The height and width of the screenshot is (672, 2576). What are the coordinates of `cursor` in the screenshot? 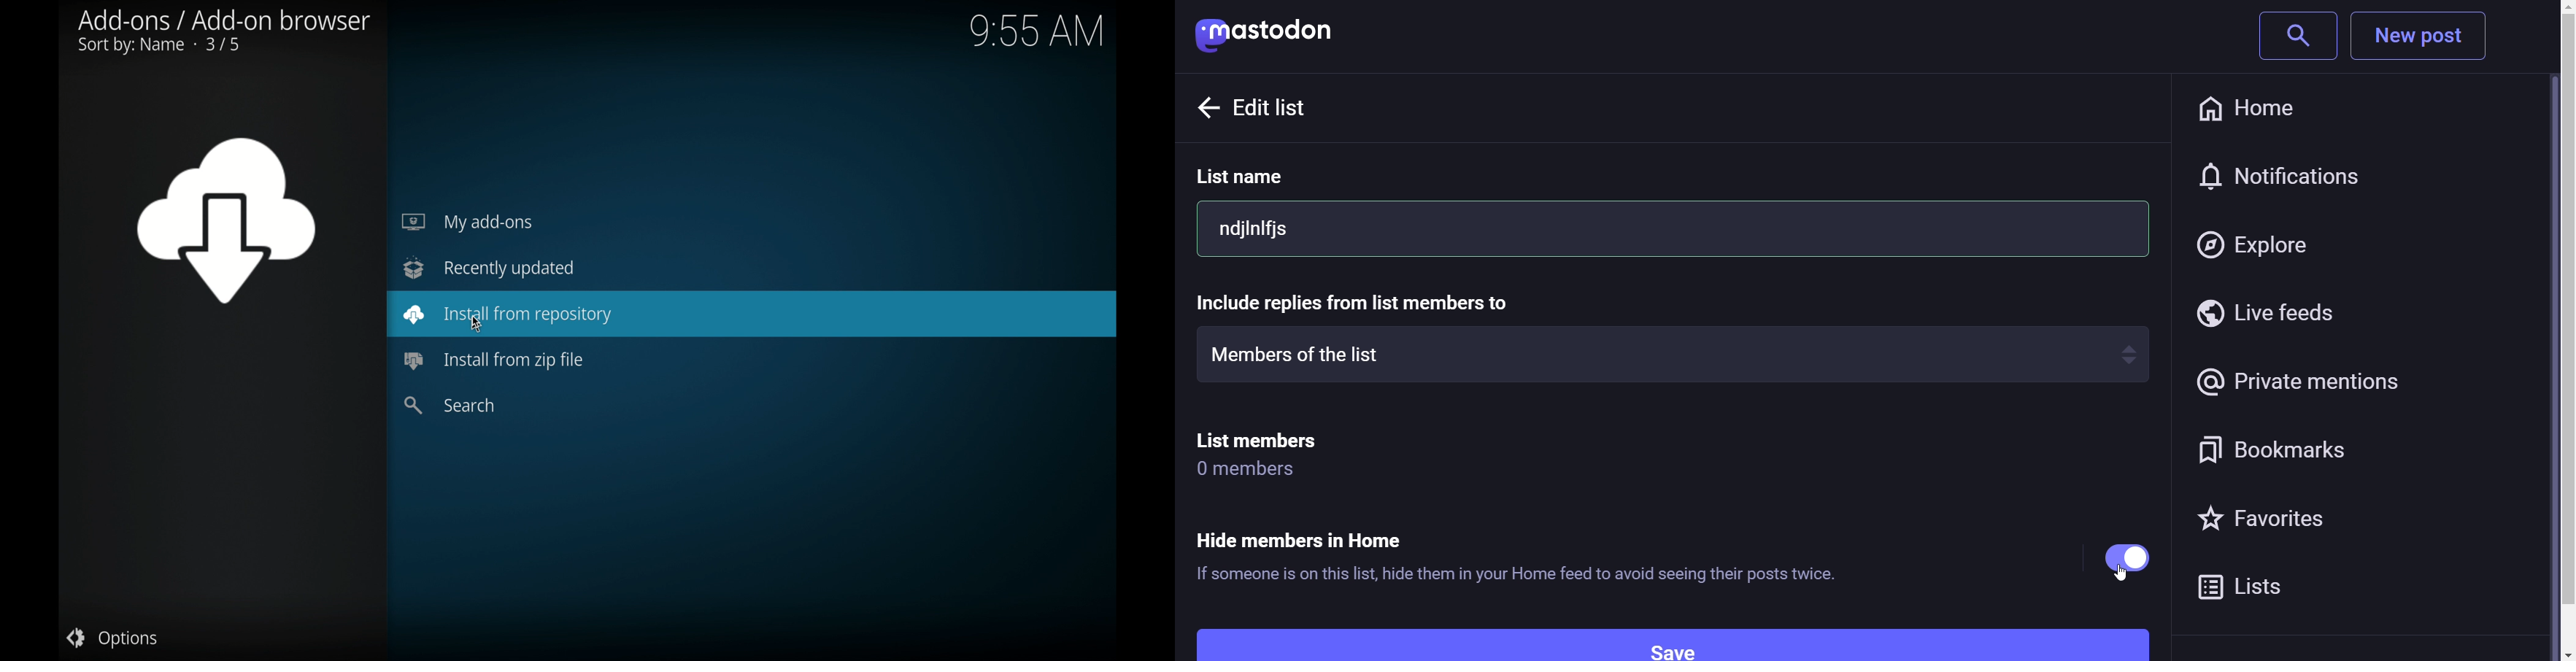 It's located at (2108, 583).